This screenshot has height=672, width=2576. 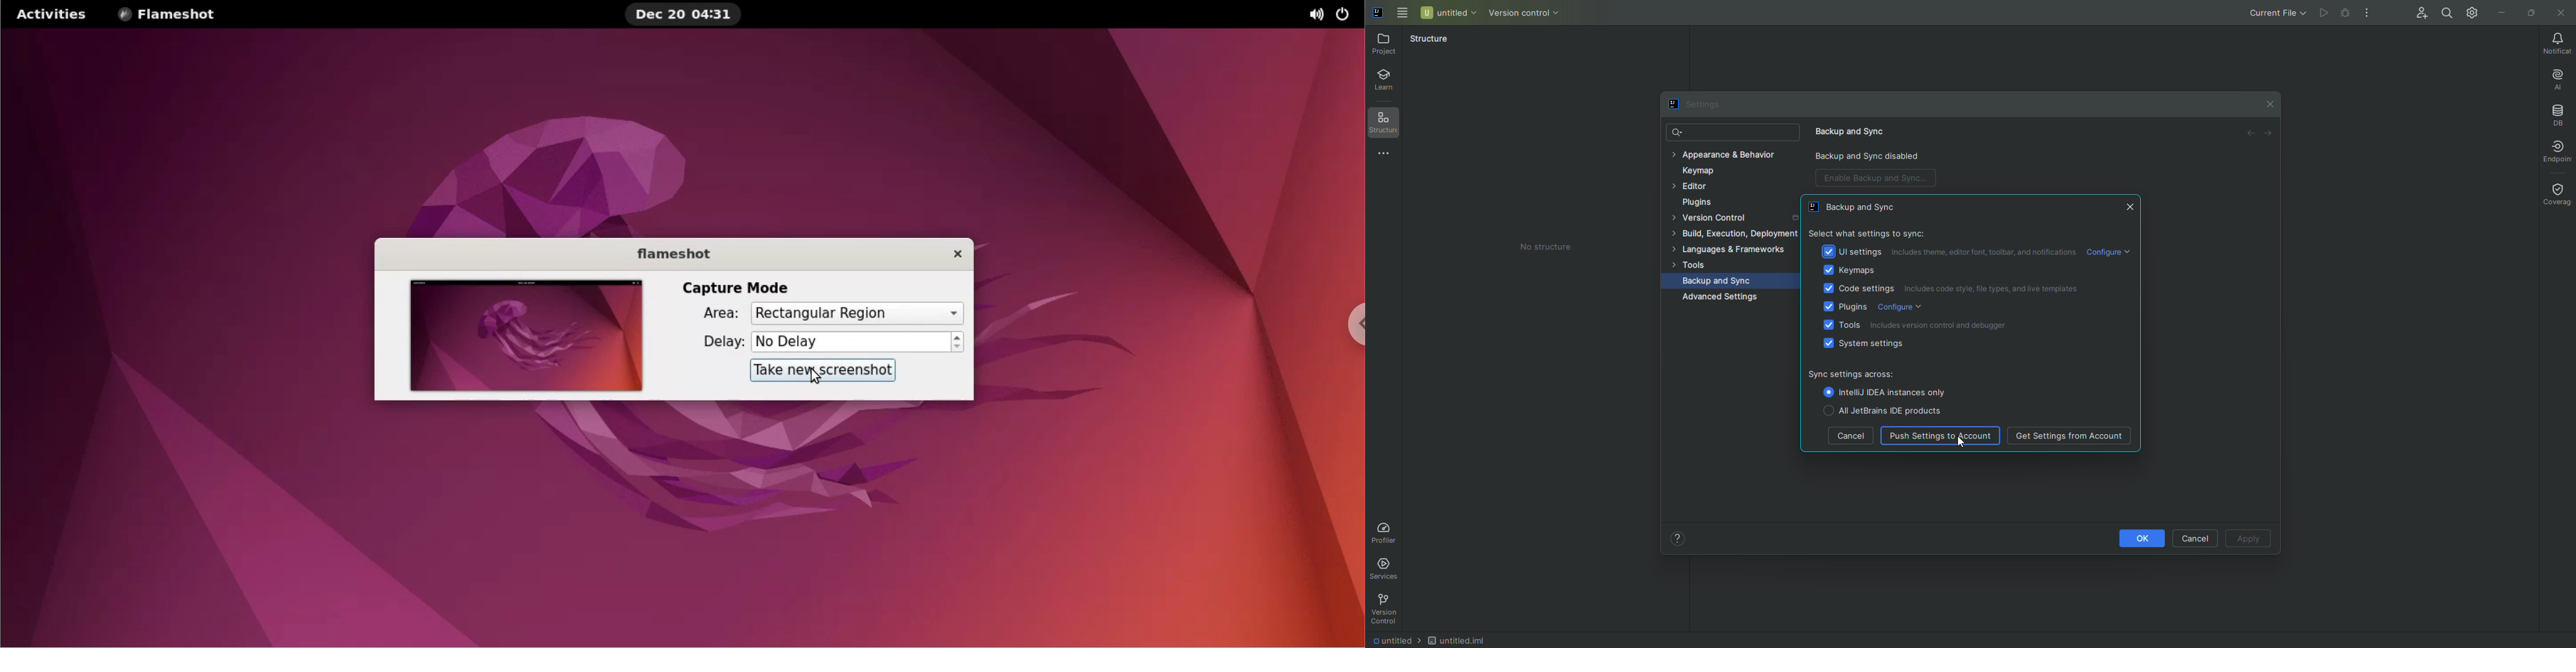 I want to click on delay:, so click(x=722, y=347).